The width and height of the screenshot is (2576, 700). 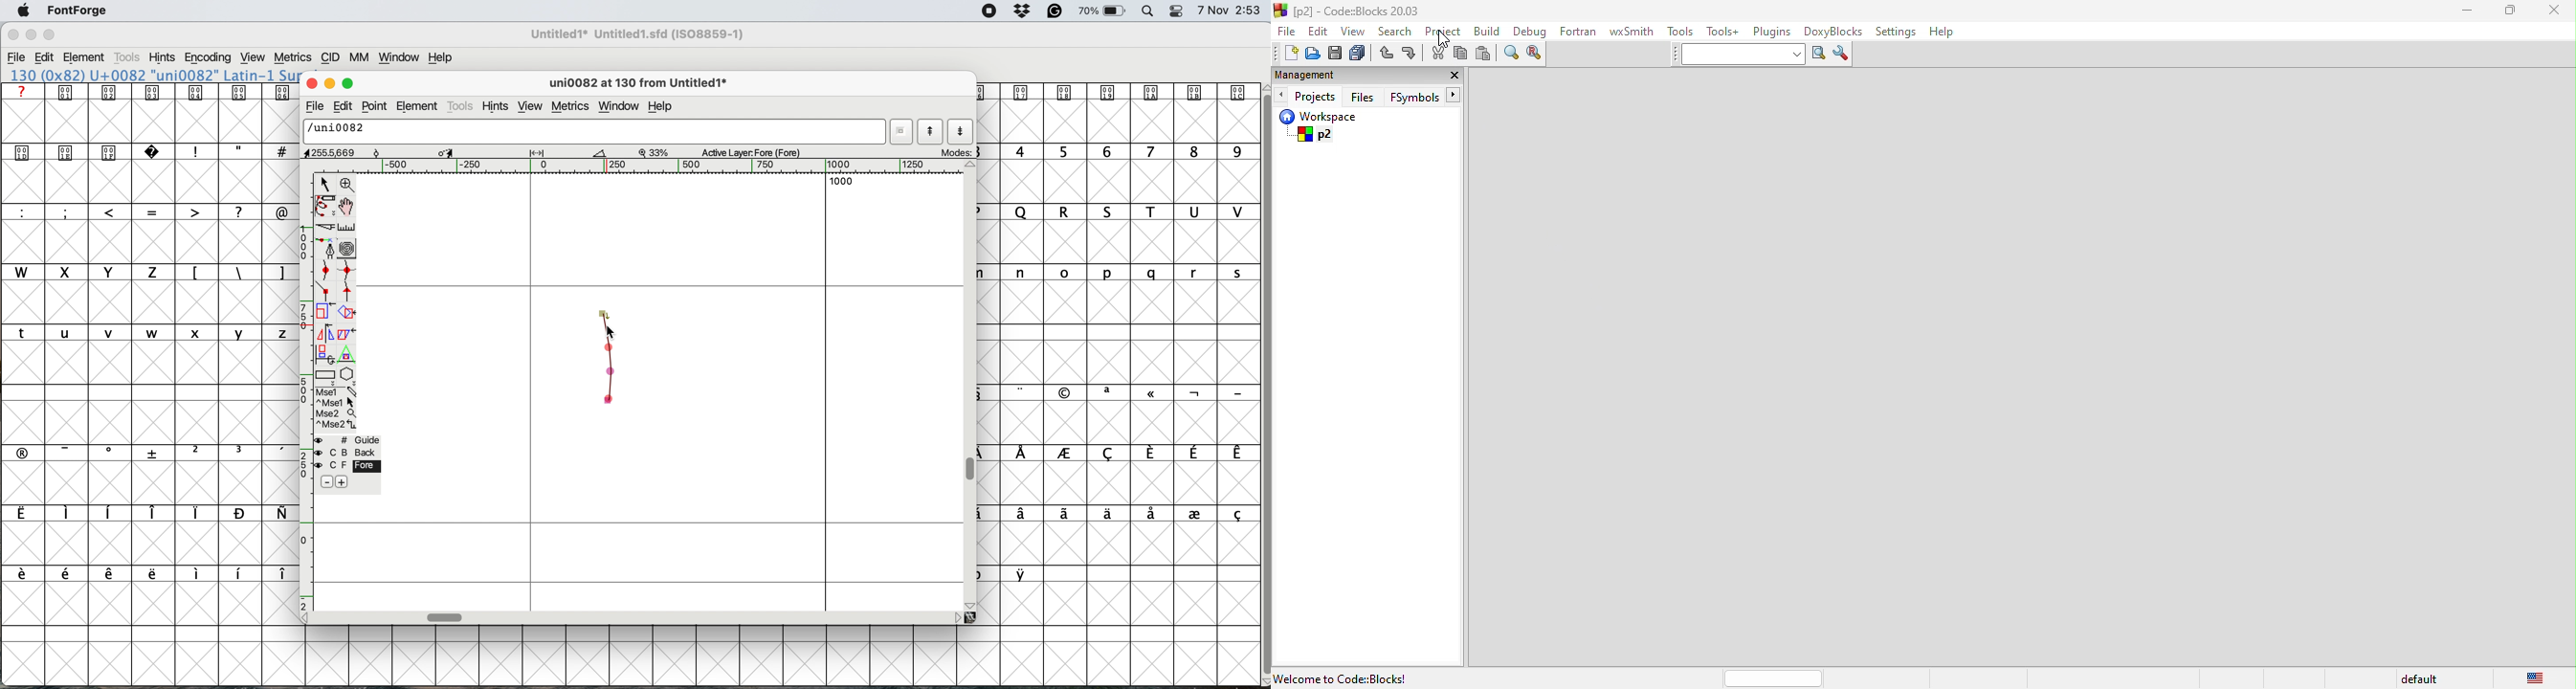 What do you see at coordinates (1321, 30) in the screenshot?
I see `edit` at bounding box center [1321, 30].